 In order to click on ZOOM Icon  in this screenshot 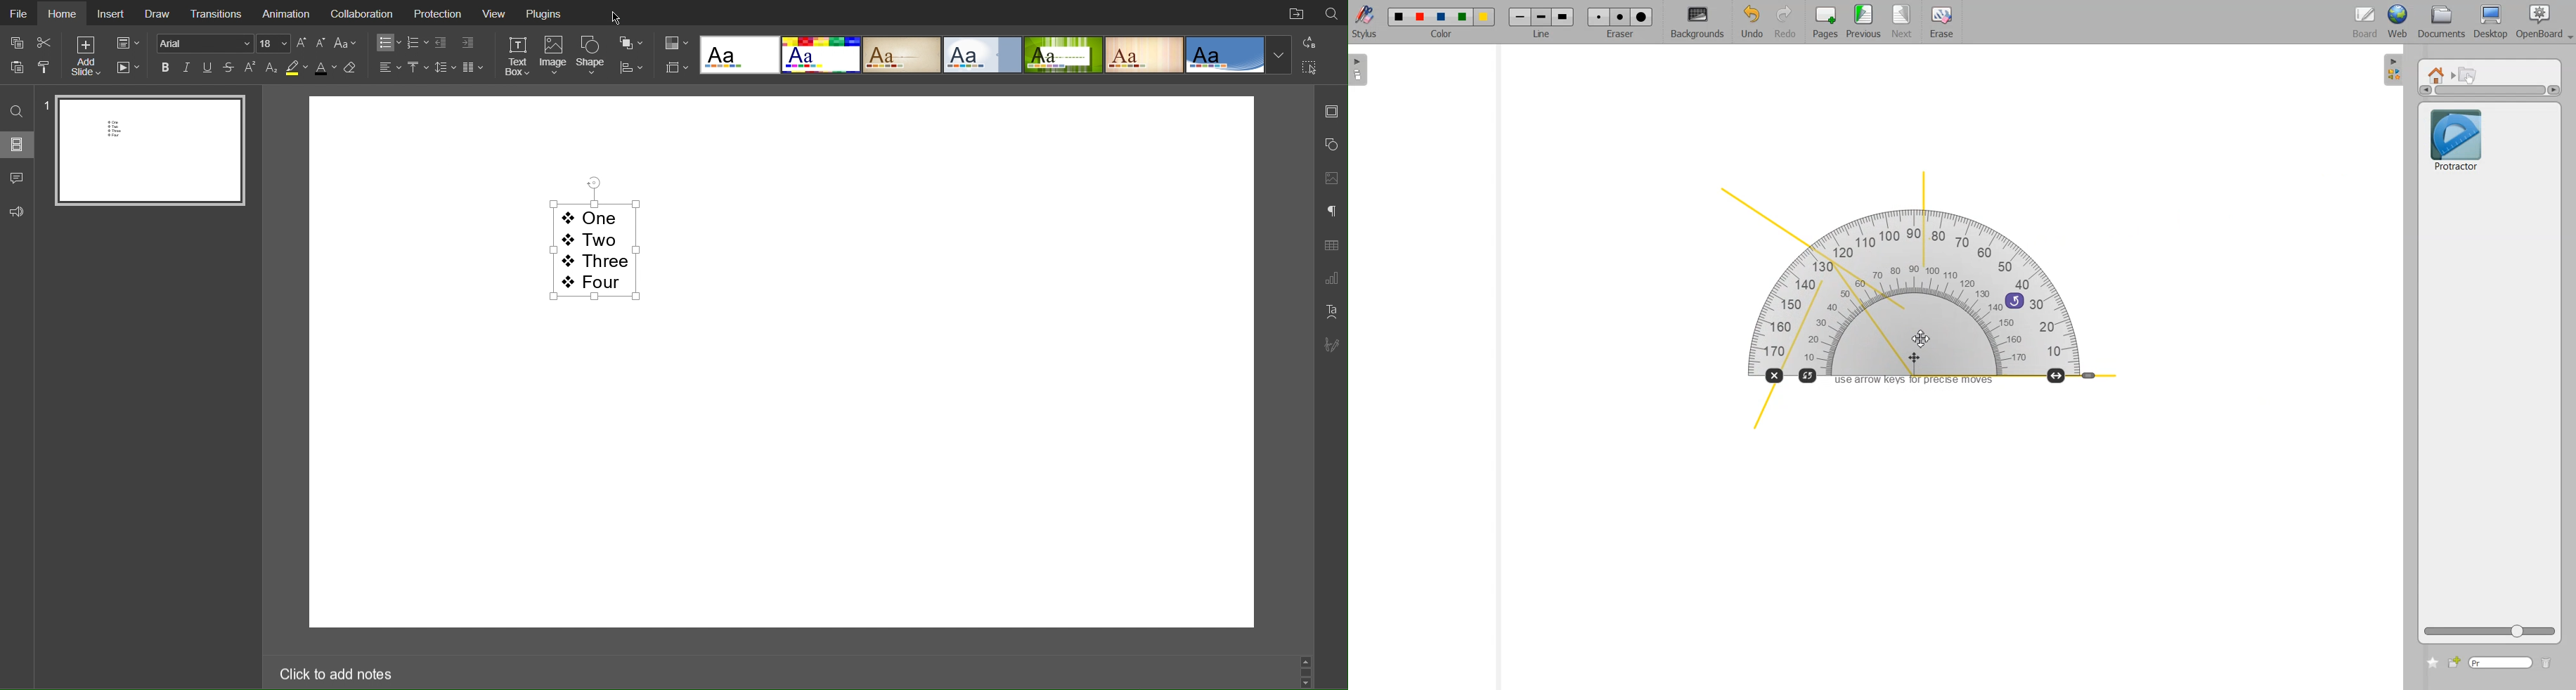, I will do `click(2490, 631)`.